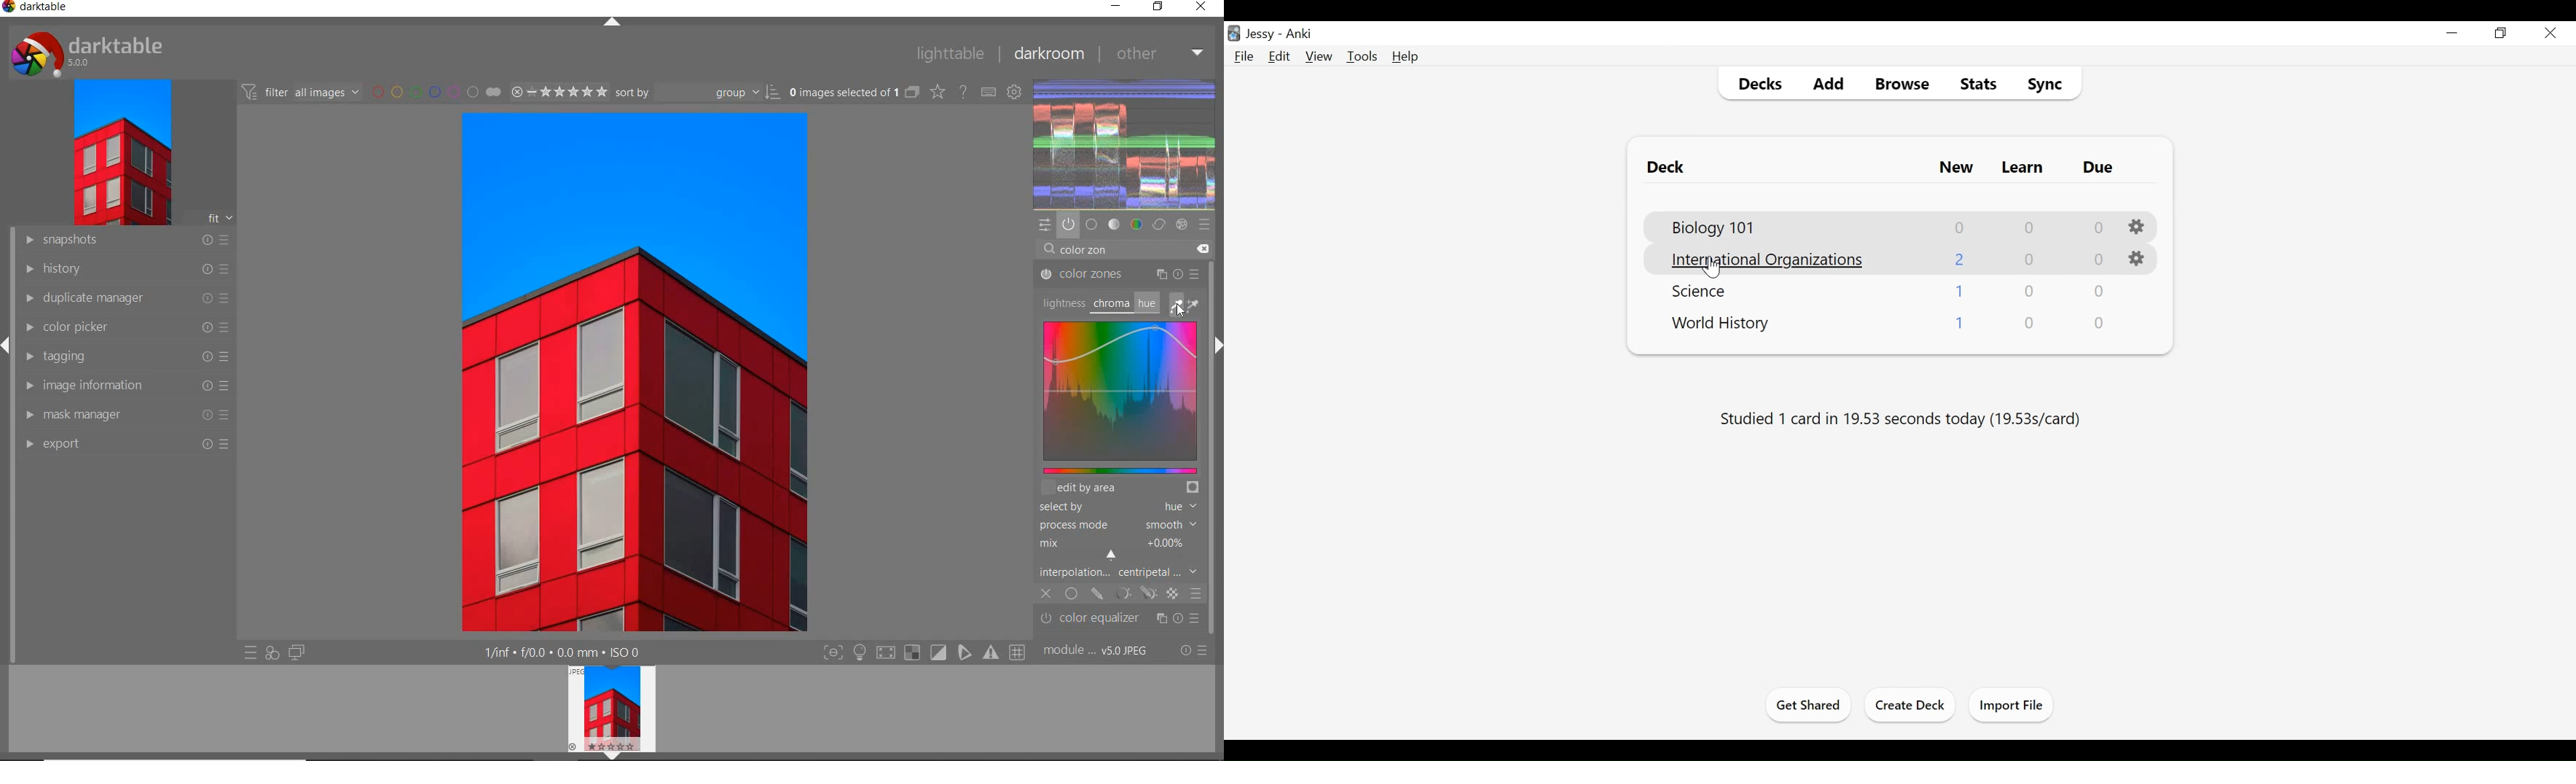 The width and height of the screenshot is (2576, 784). What do you see at coordinates (125, 414) in the screenshot?
I see `mask manager` at bounding box center [125, 414].